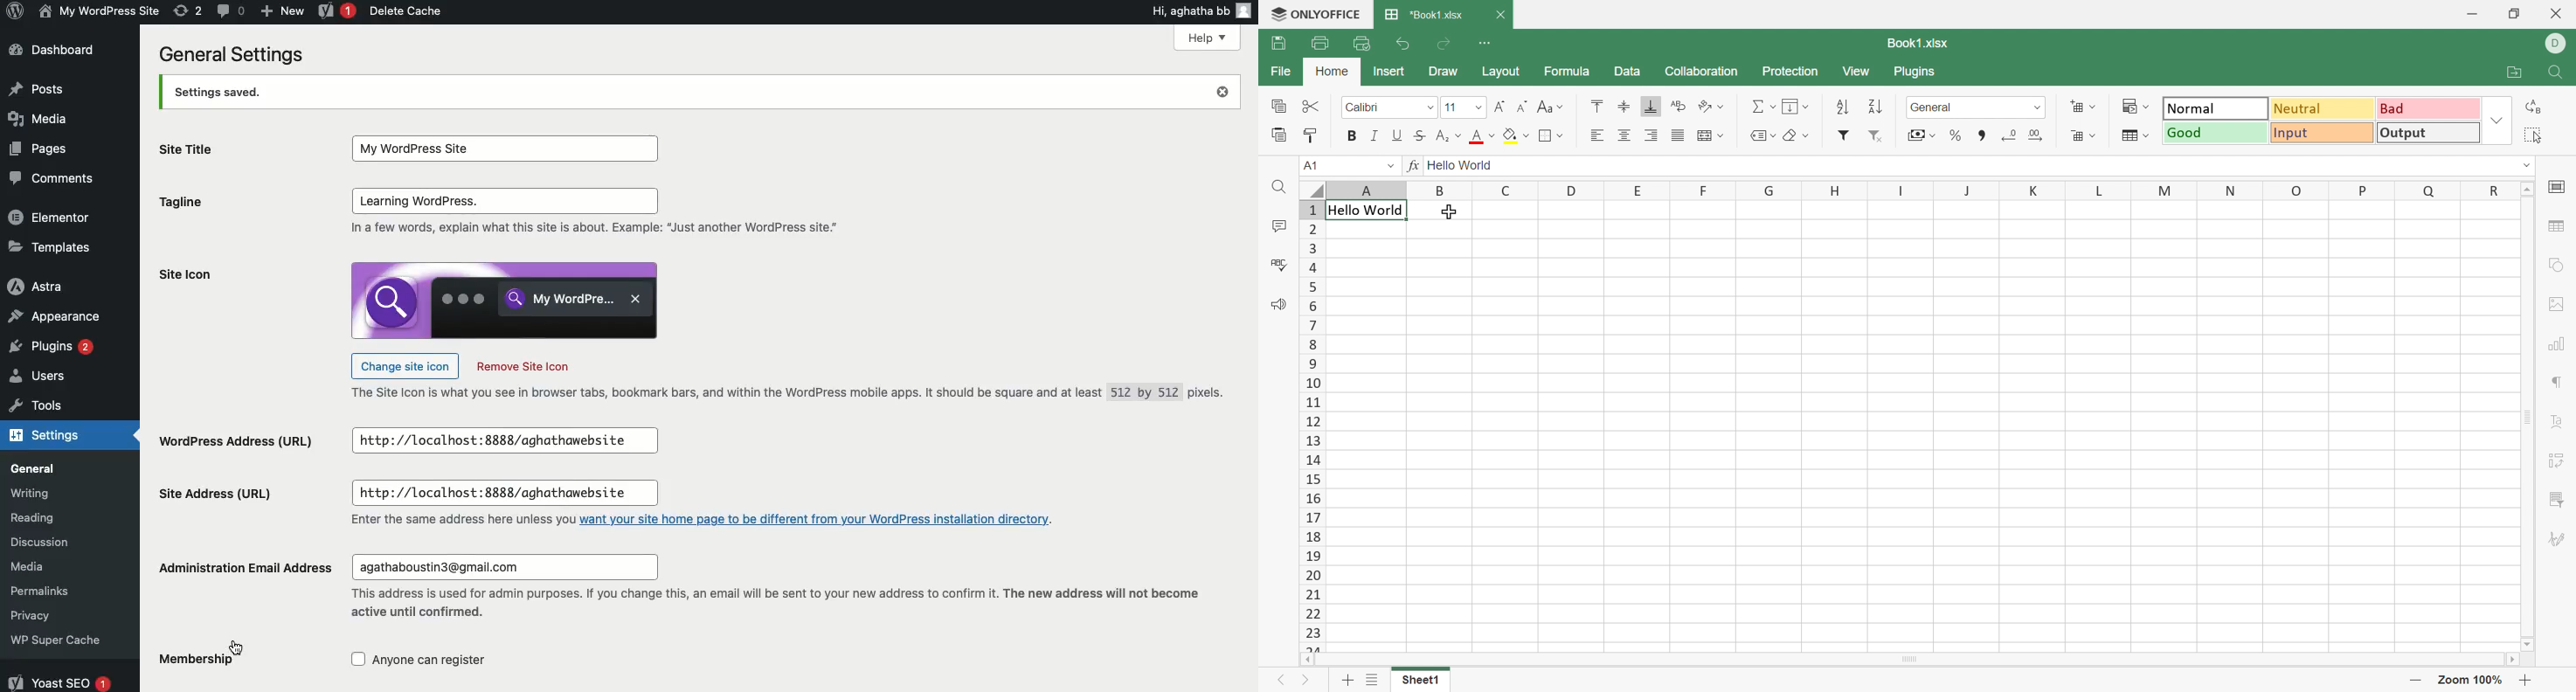 The image size is (2576, 700). I want to click on Scroll right, so click(2511, 658).